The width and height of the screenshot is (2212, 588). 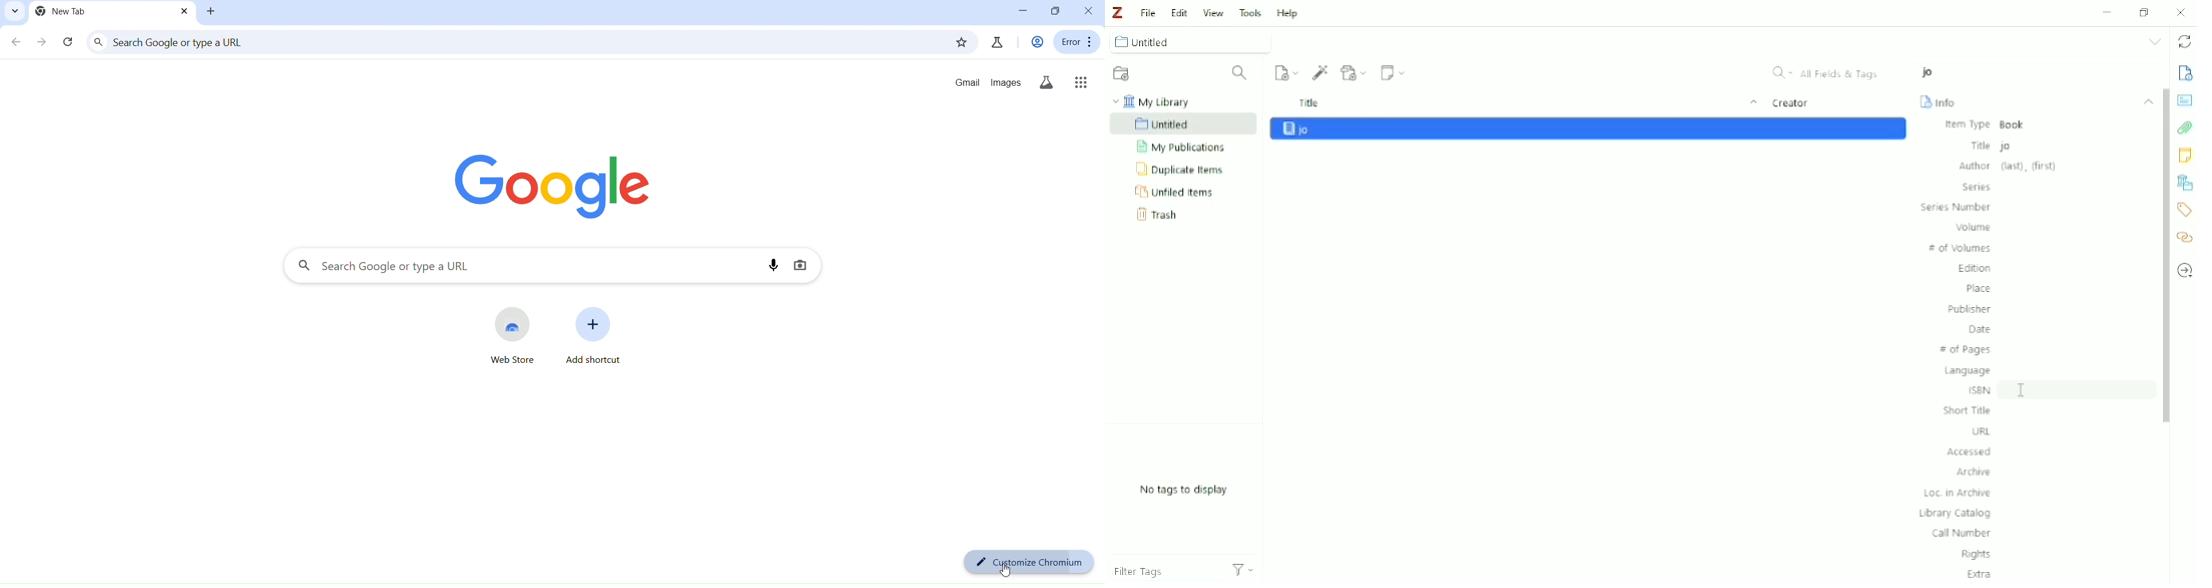 I want to click on Duplicate Items, so click(x=1182, y=170).